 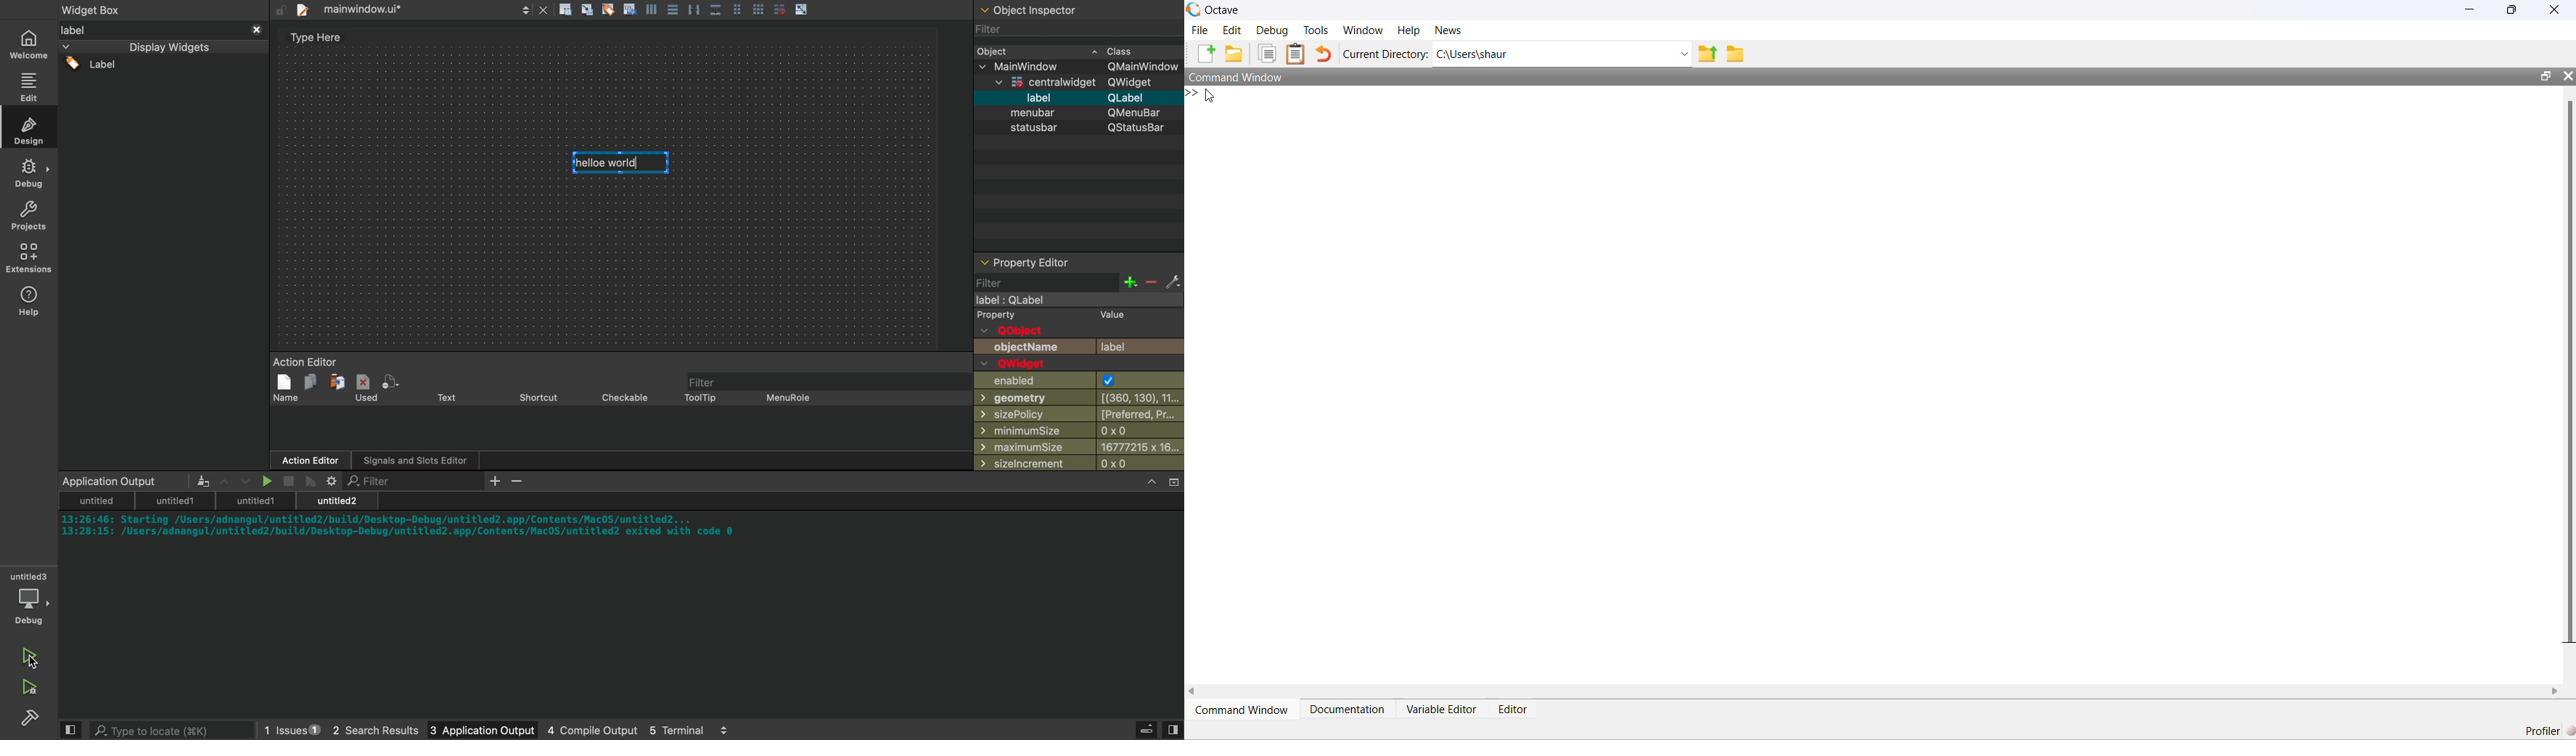 I want to click on files, so click(x=410, y=9).